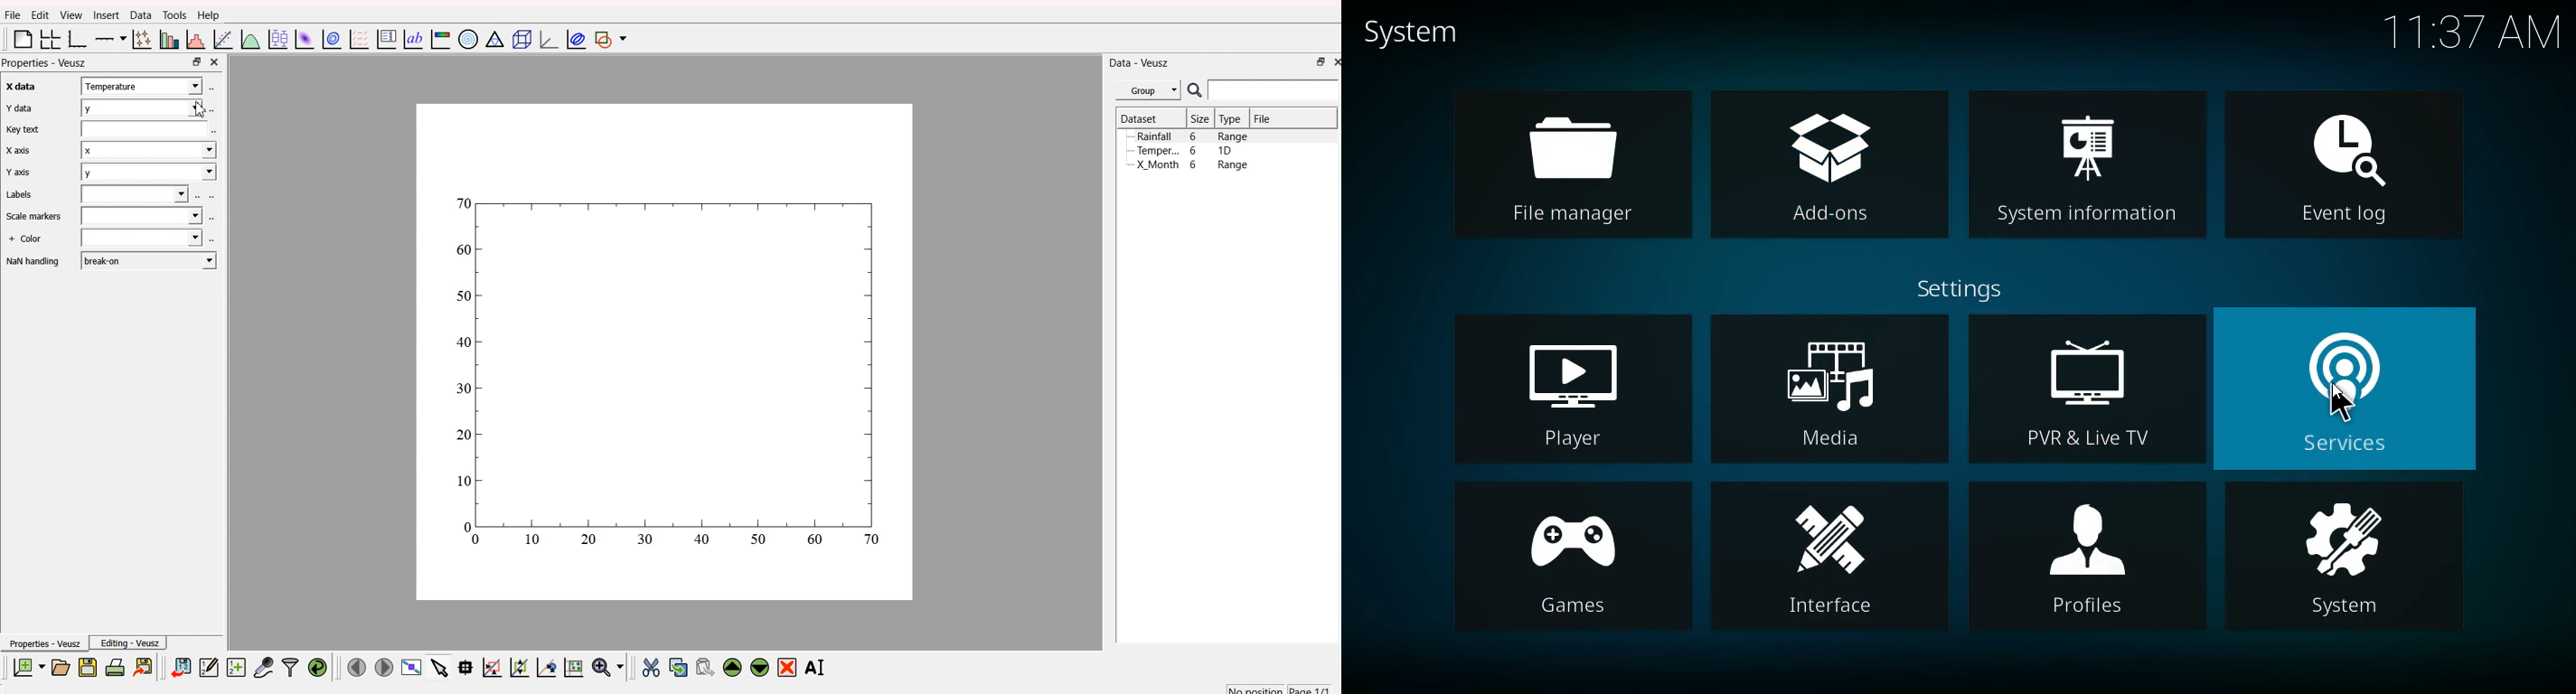 The height and width of the screenshot is (700, 2576). What do you see at coordinates (818, 667) in the screenshot?
I see `rename the selected widget` at bounding box center [818, 667].